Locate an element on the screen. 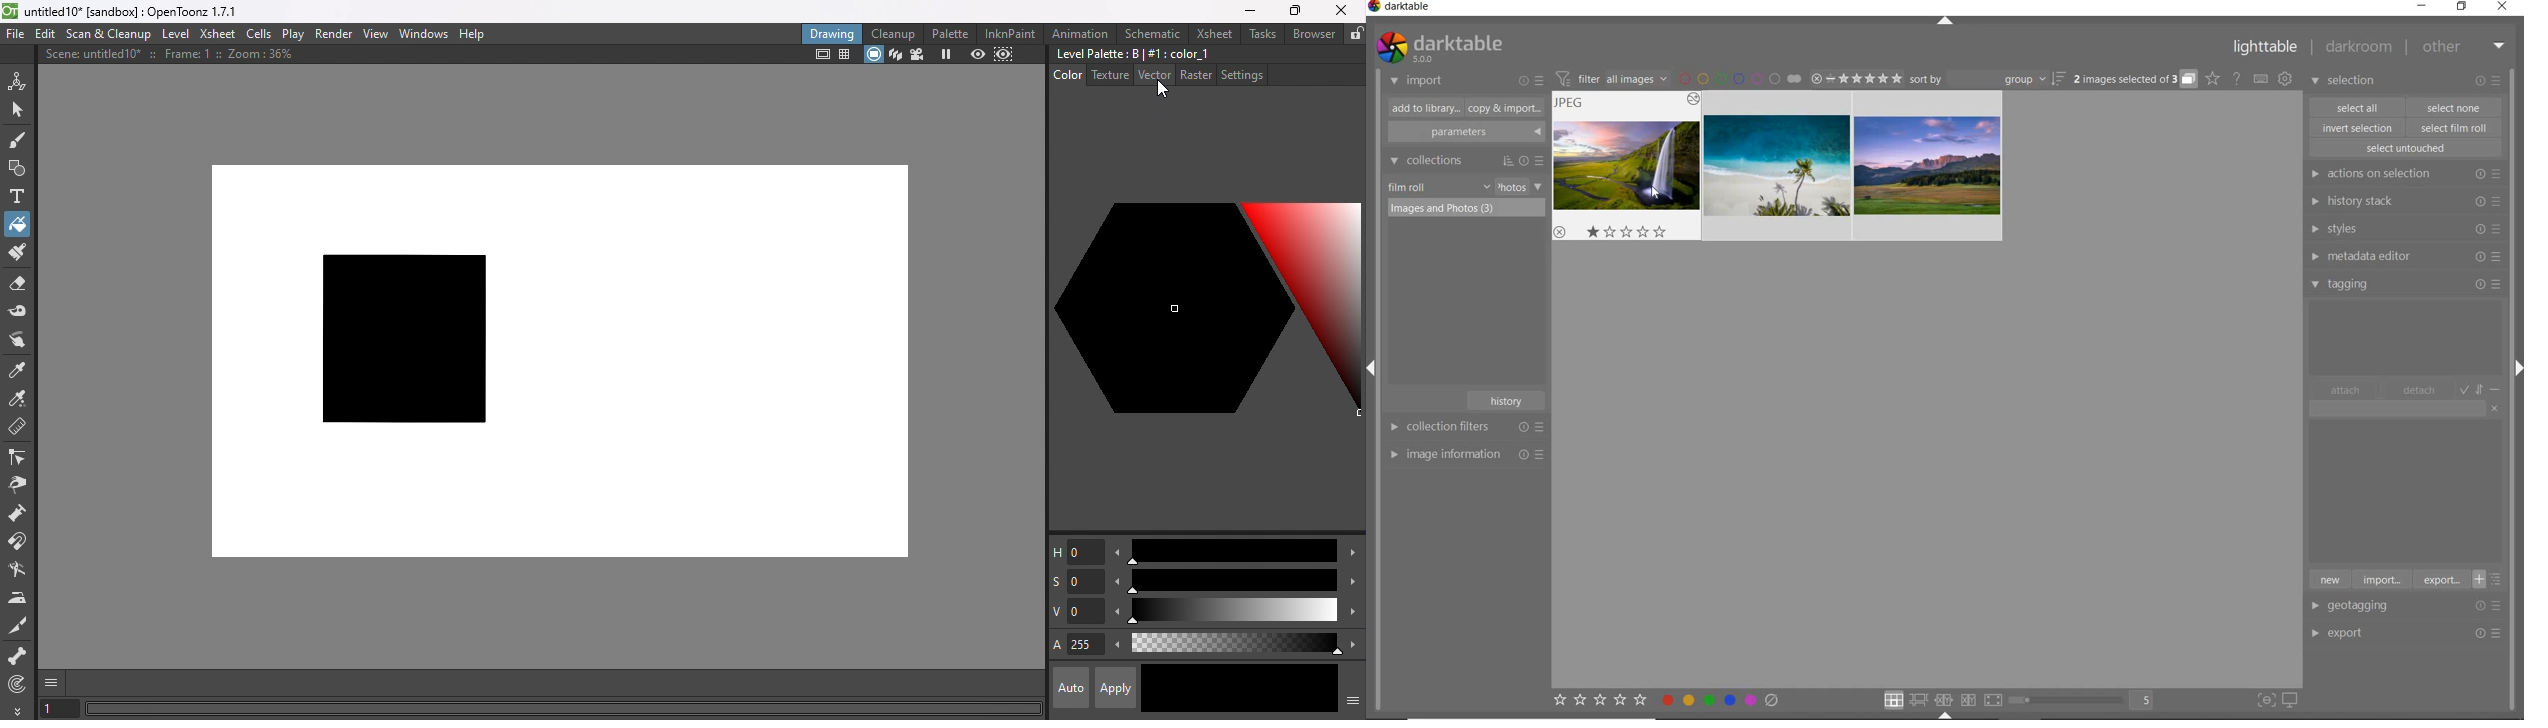 The height and width of the screenshot is (728, 2548). Spiral tool is located at coordinates (22, 683).